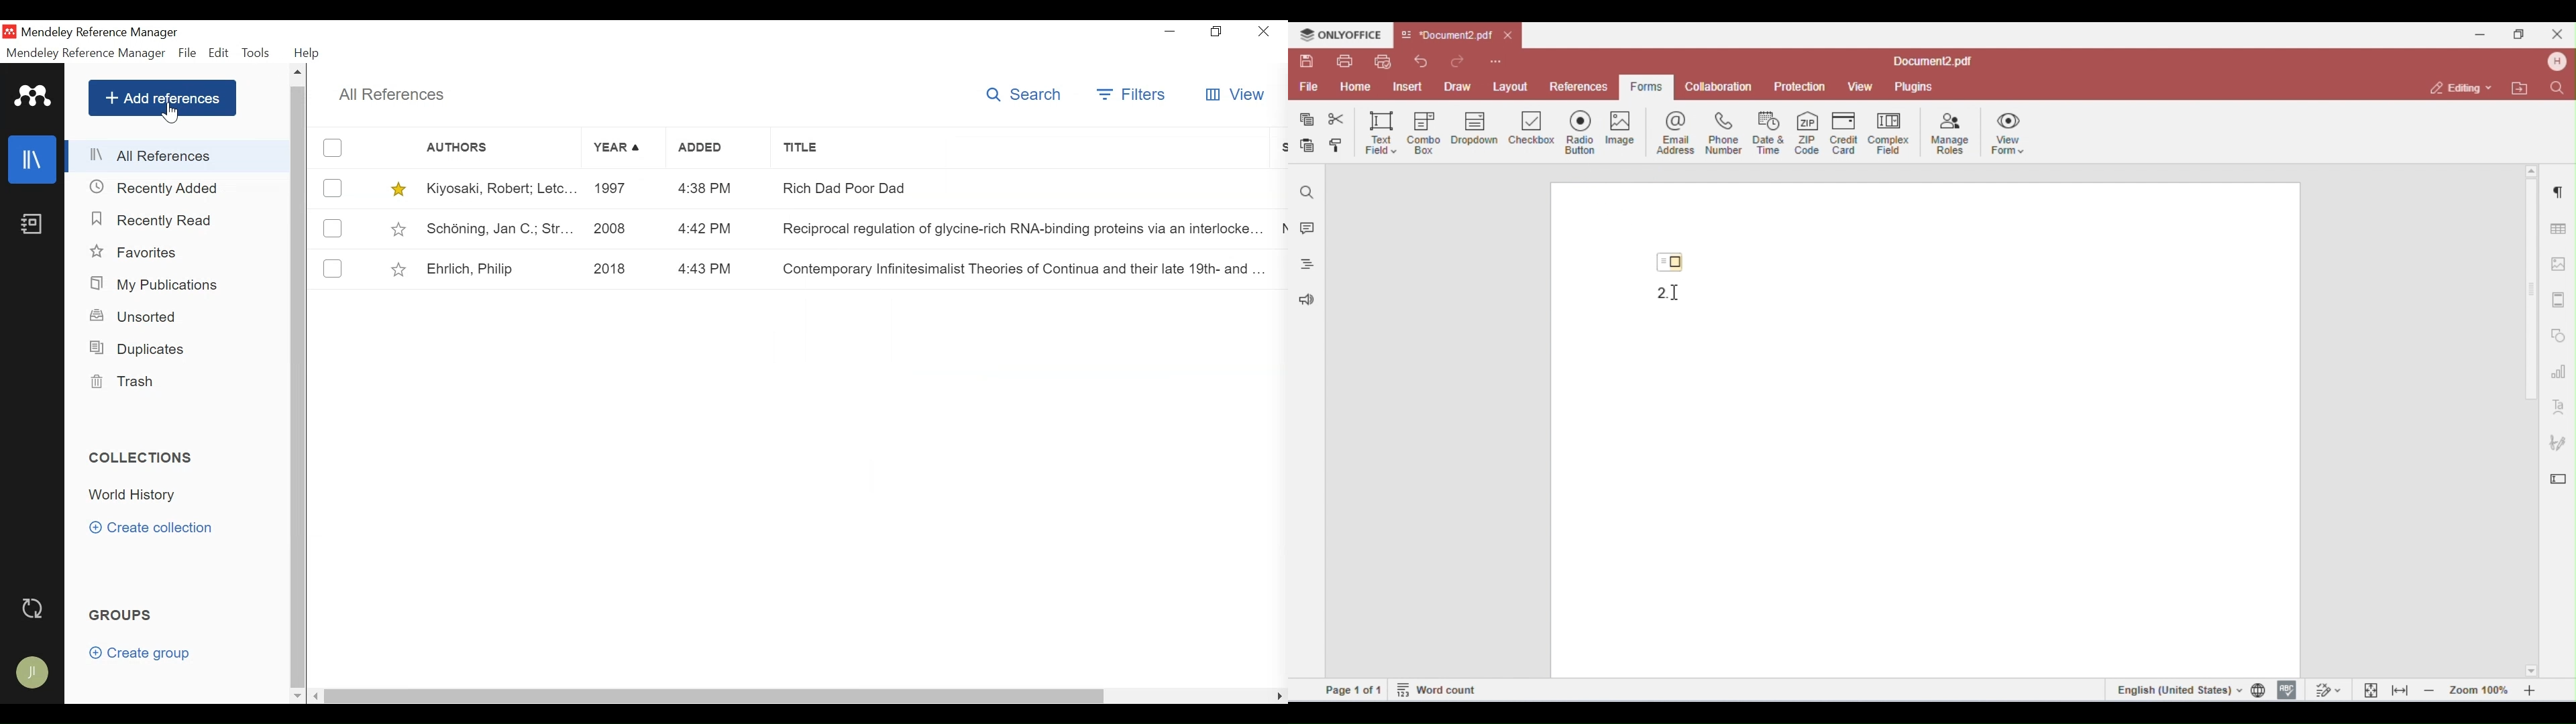 The width and height of the screenshot is (2576, 728). What do you see at coordinates (151, 528) in the screenshot?
I see `Create Collection` at bounding box center [151, 528].